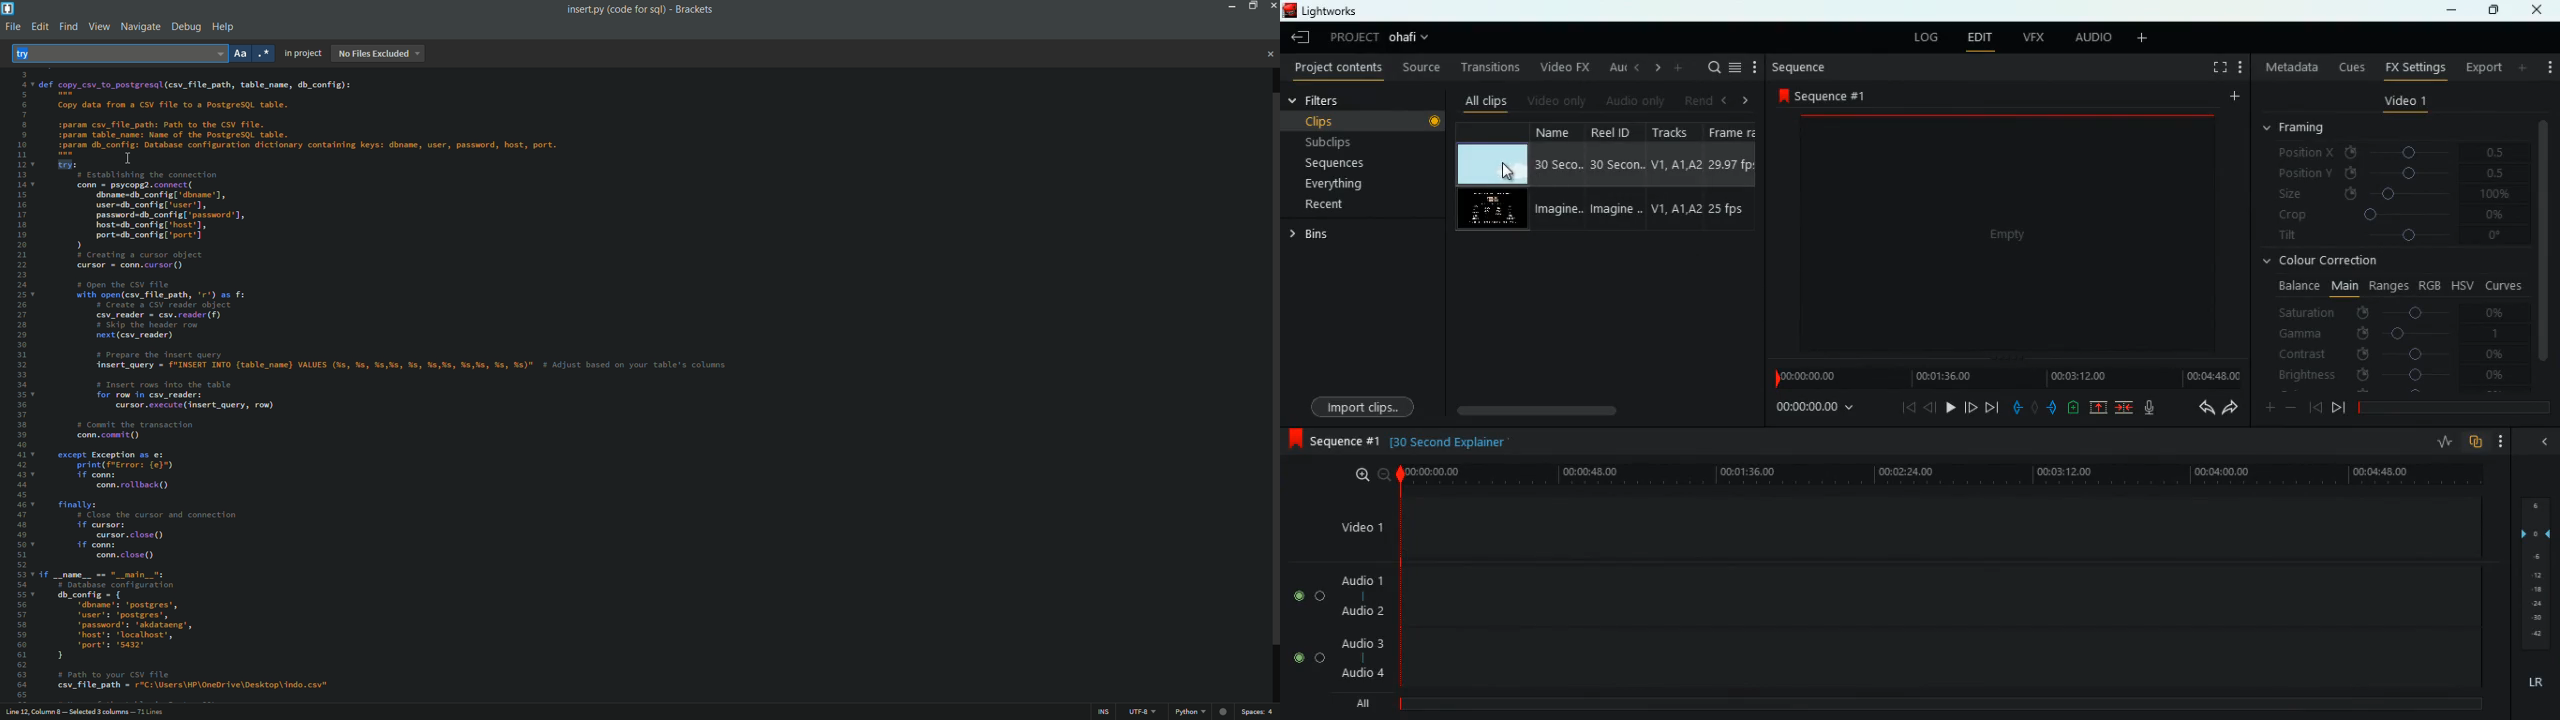 The height and width of the screenshot is (728, 2576). I want to click on hold, so click(2034, 407).